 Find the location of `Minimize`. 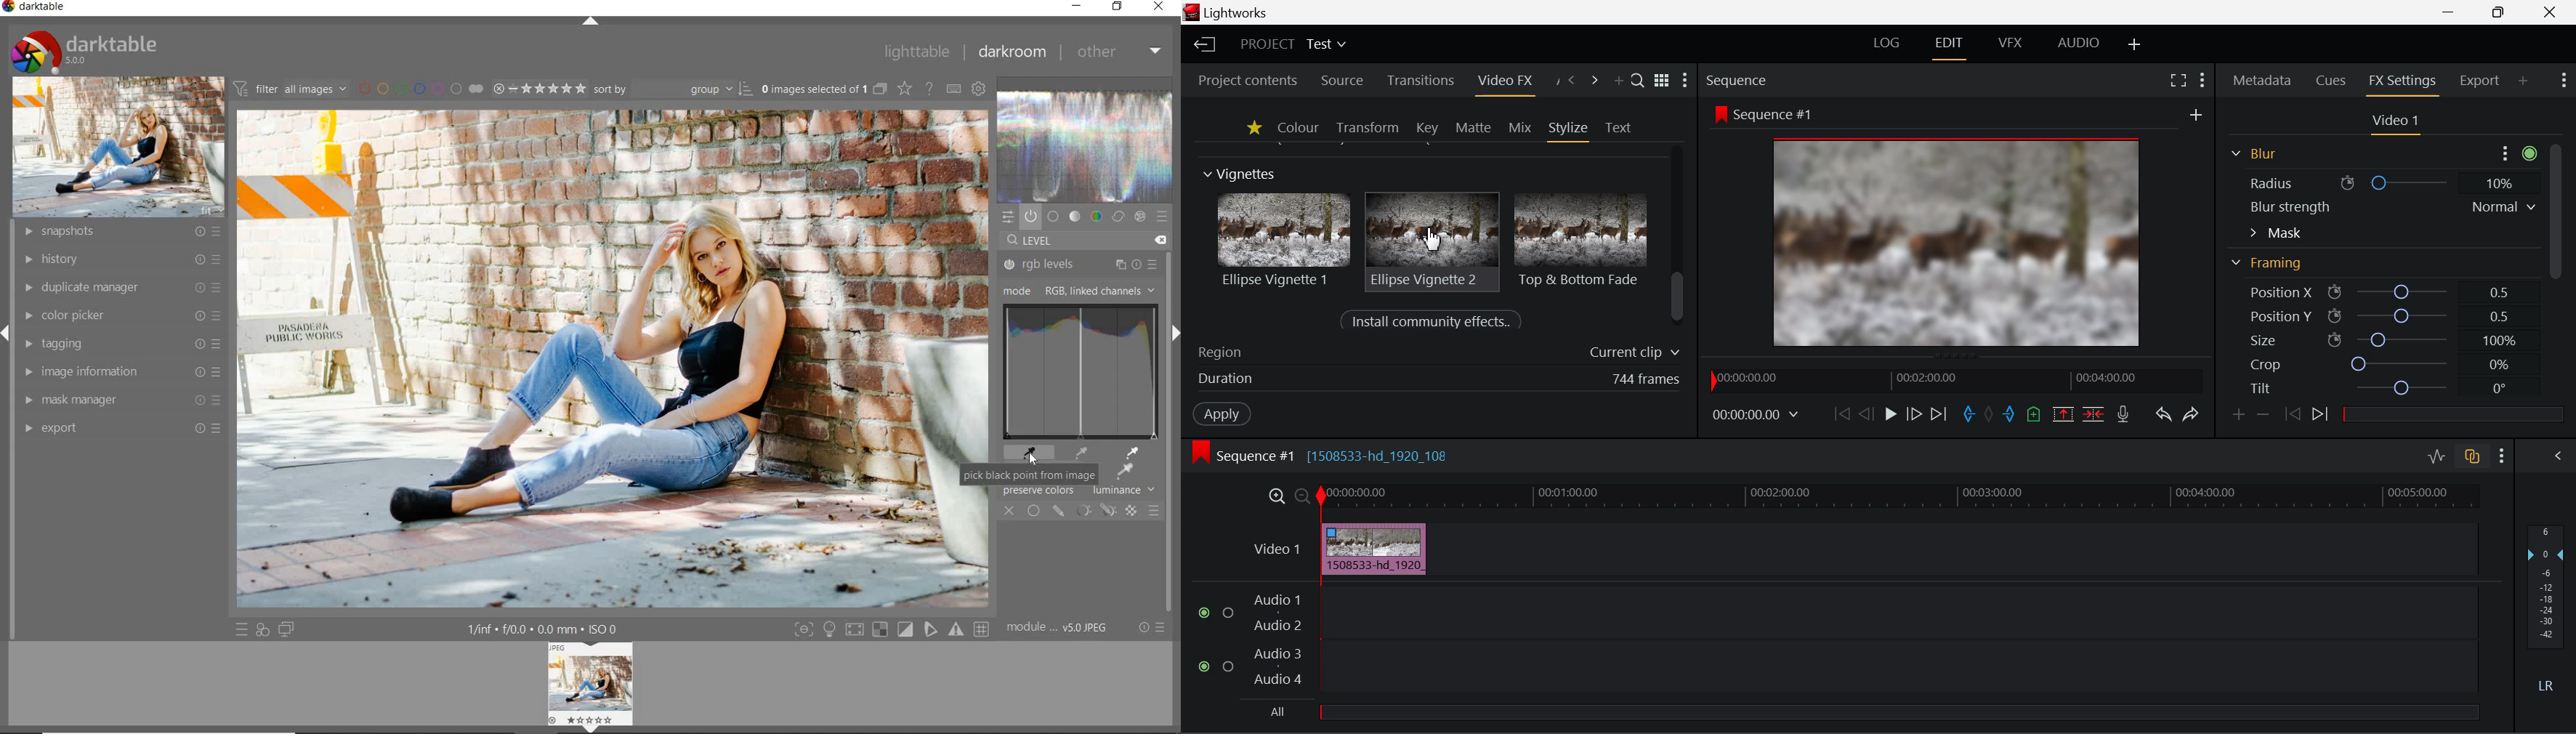

Minimize is located at coordinates (2499, 13).